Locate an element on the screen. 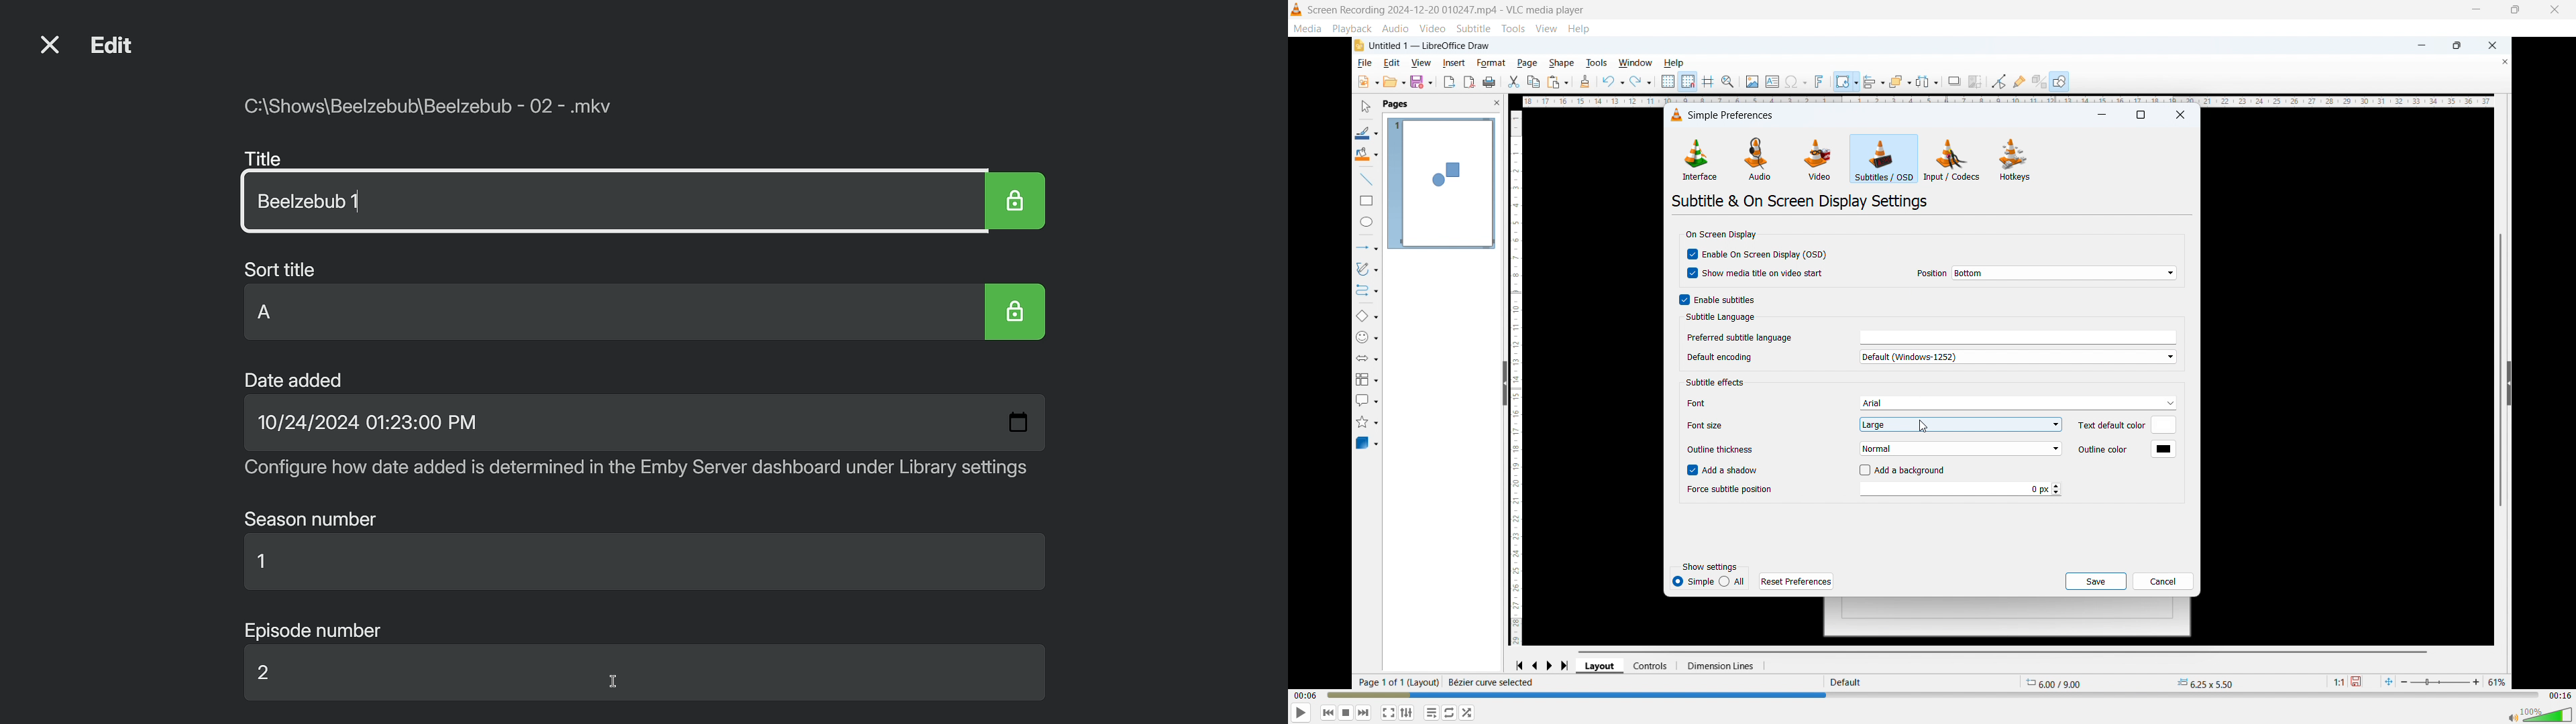  Screen Recording 2024-12-20 010247.mp4 - VLC media player is located at coordinates (1447, 11).